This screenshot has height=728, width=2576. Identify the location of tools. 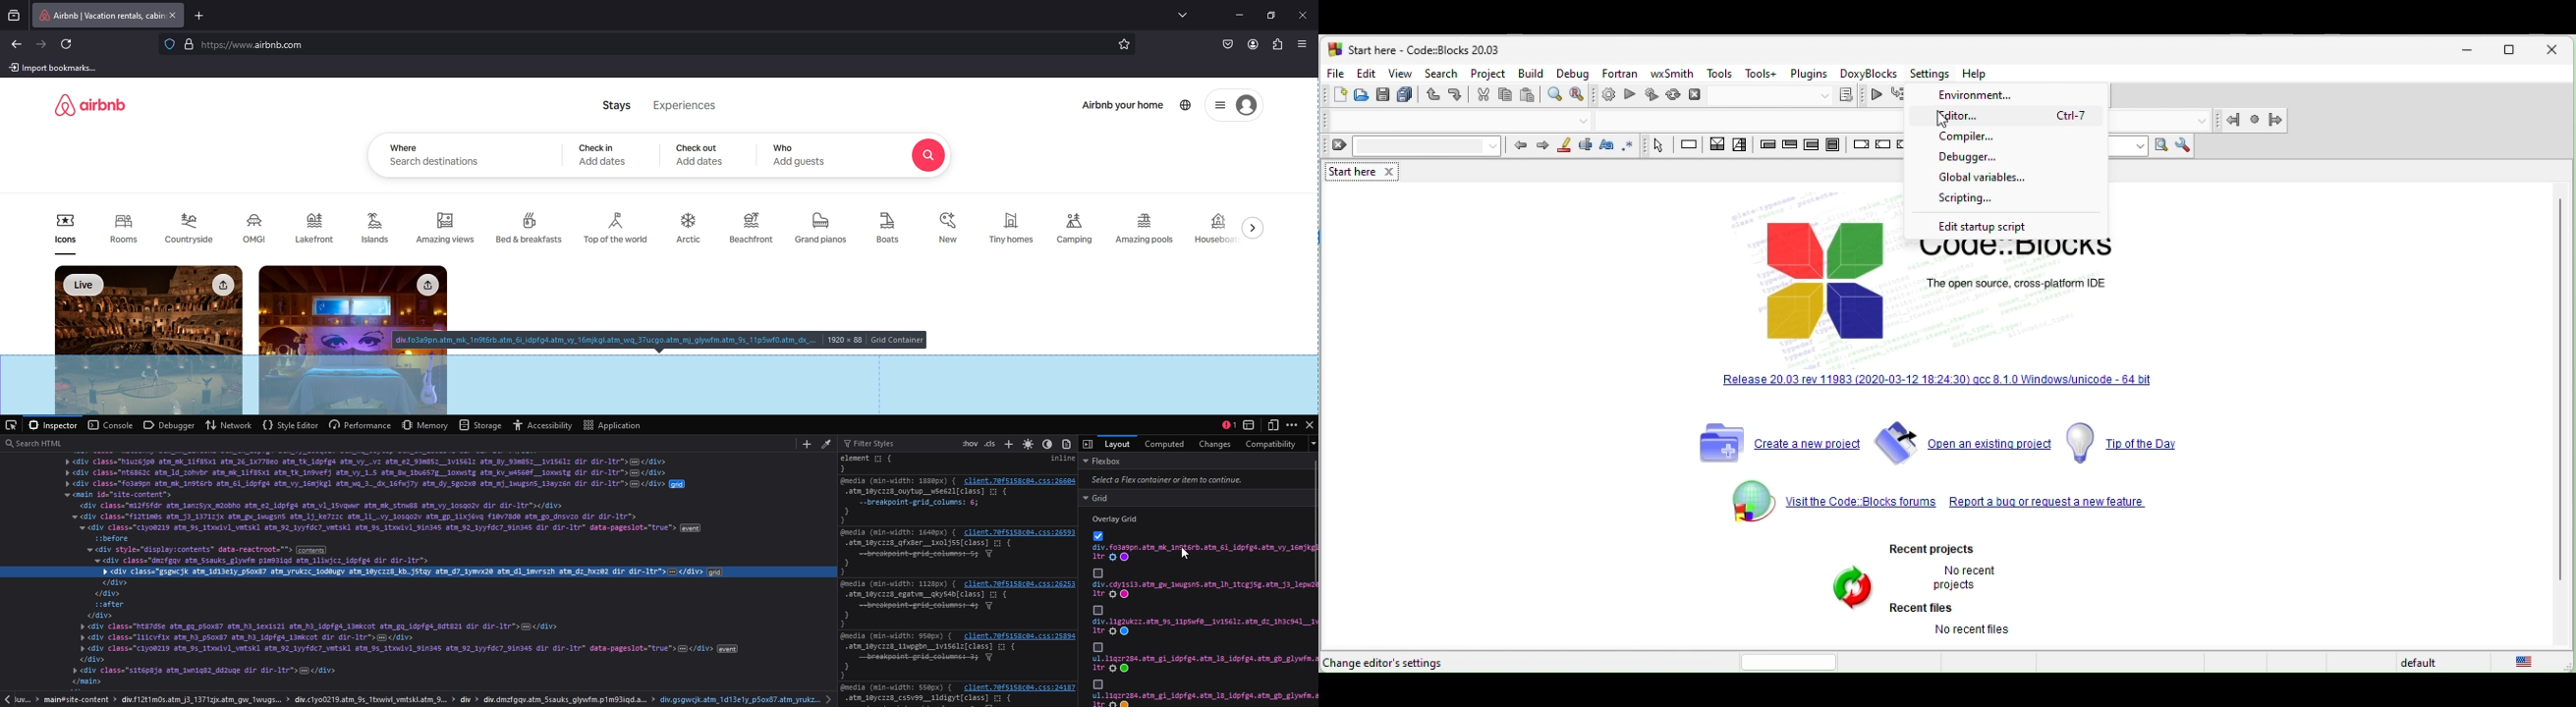
(1719, 73).